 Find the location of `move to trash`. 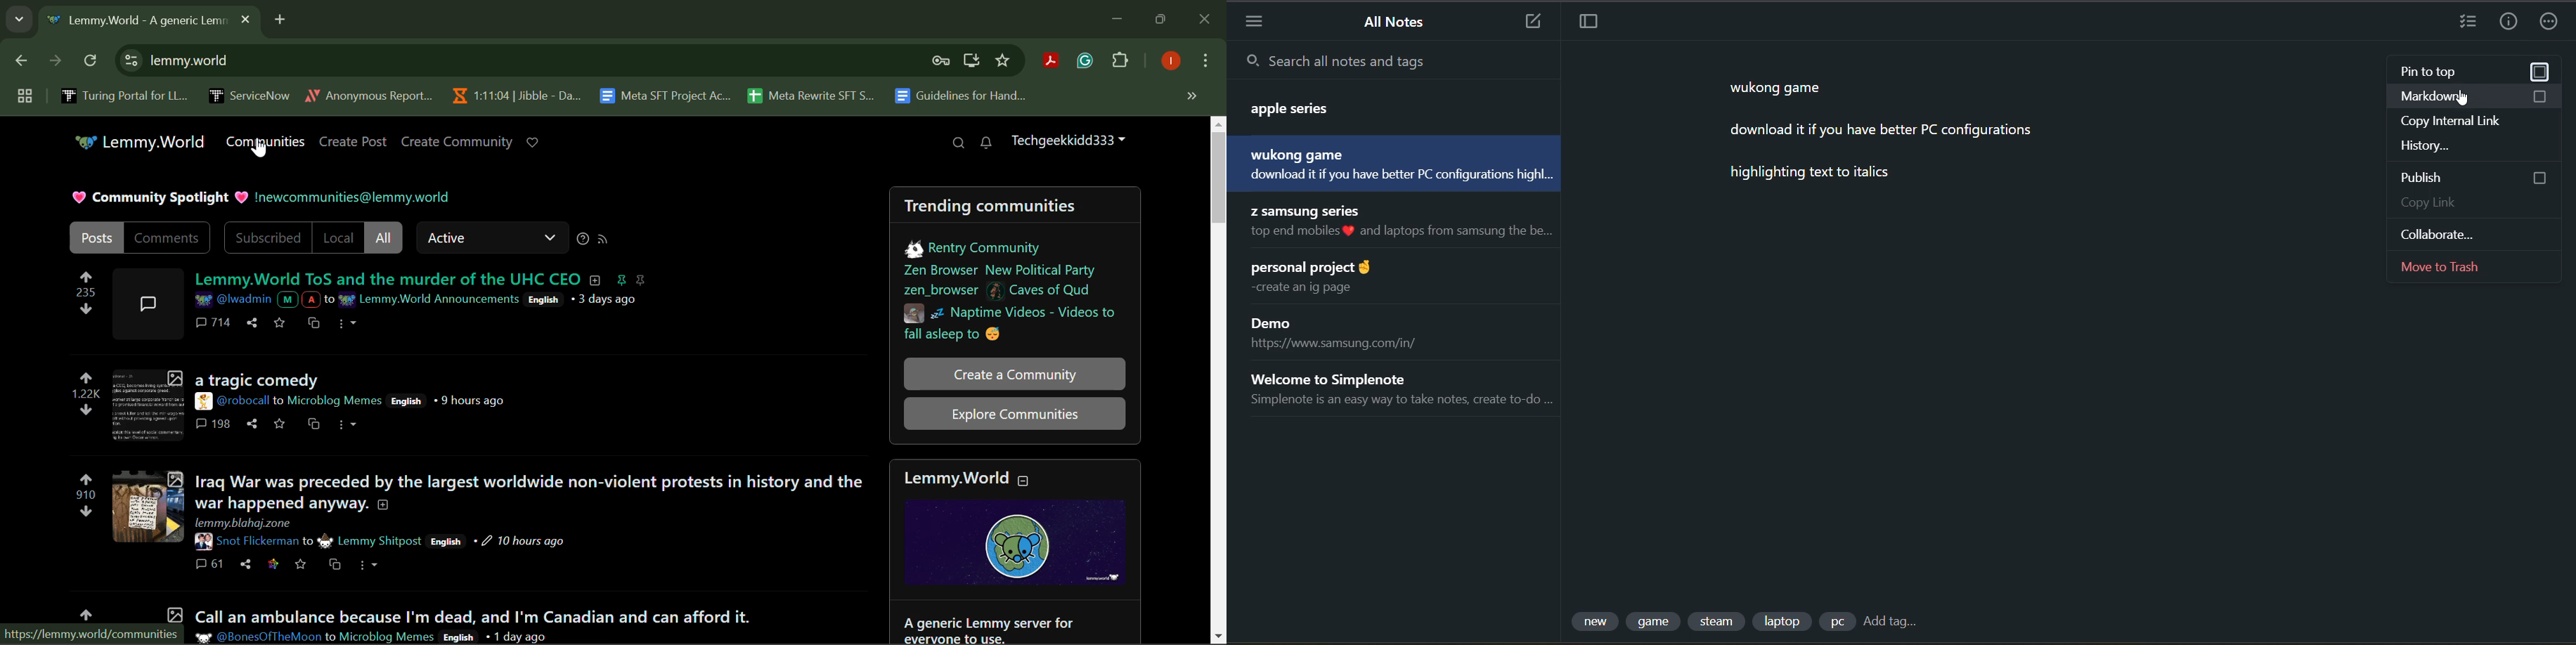

move to trash is located at coordinates (2453, 264).